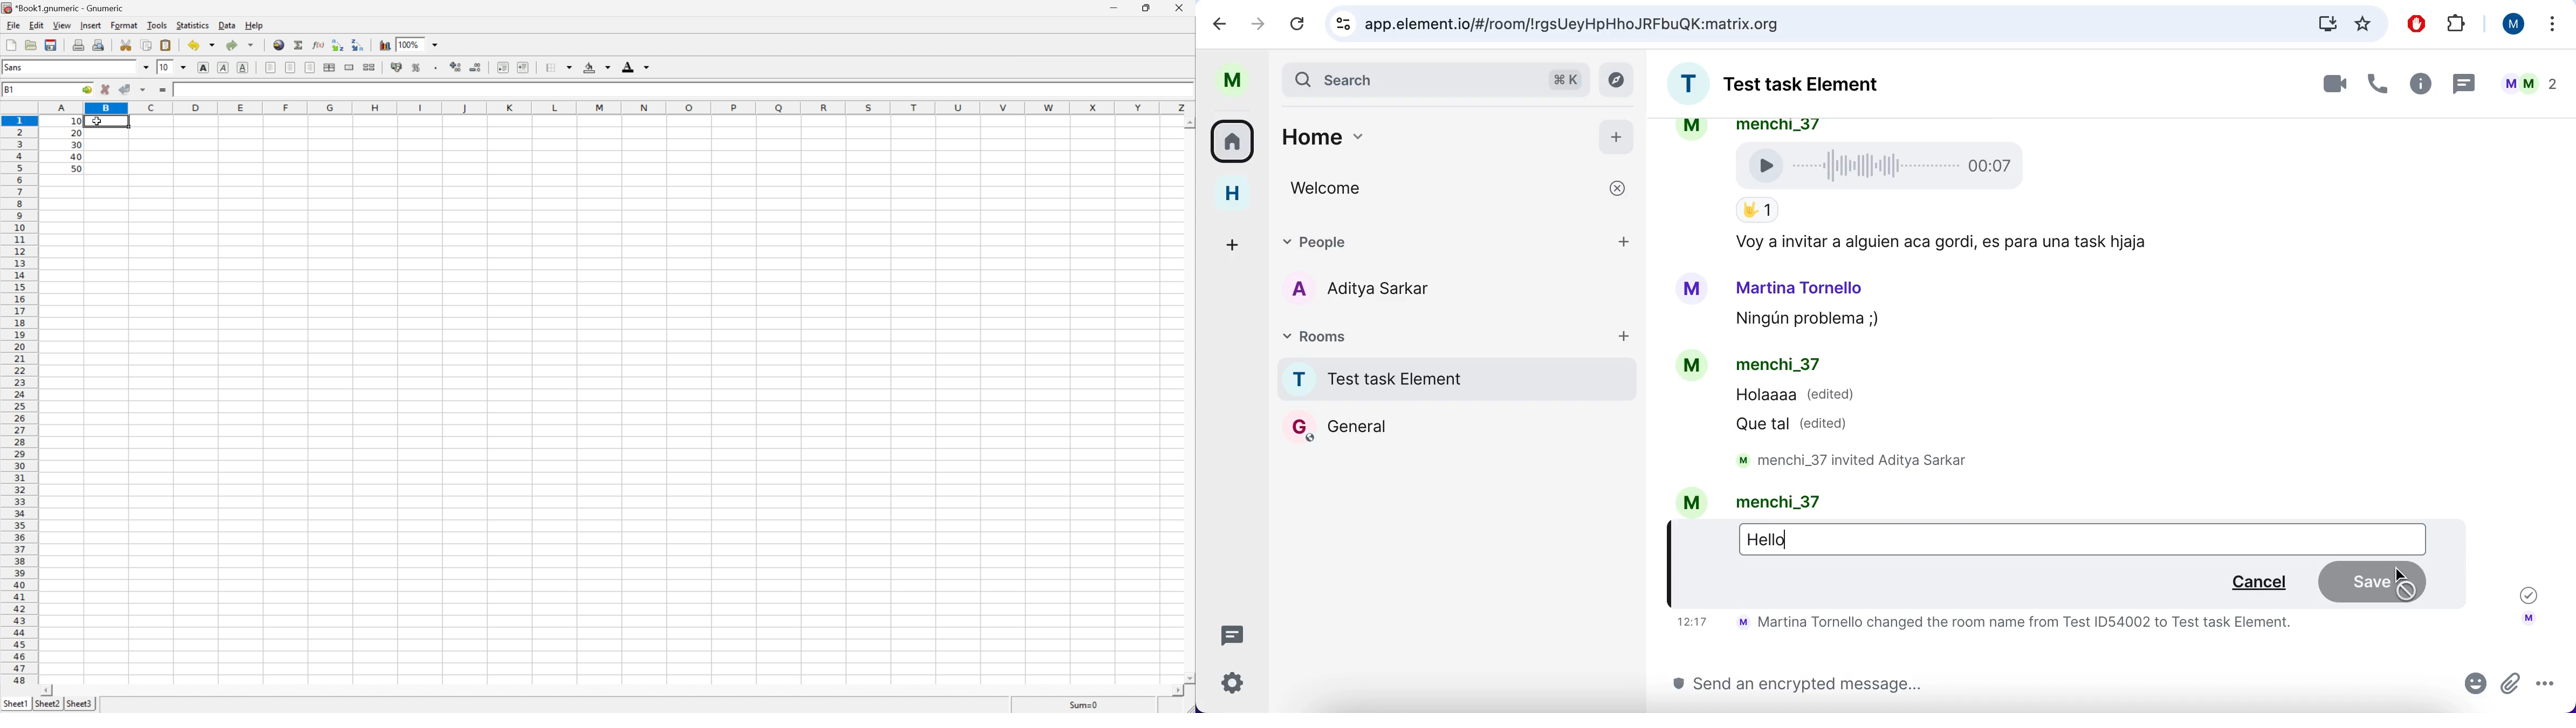  What do you see at coordinates (2465, 85) in the screenshot?
I see `message` at bounding box center [2465, 85].